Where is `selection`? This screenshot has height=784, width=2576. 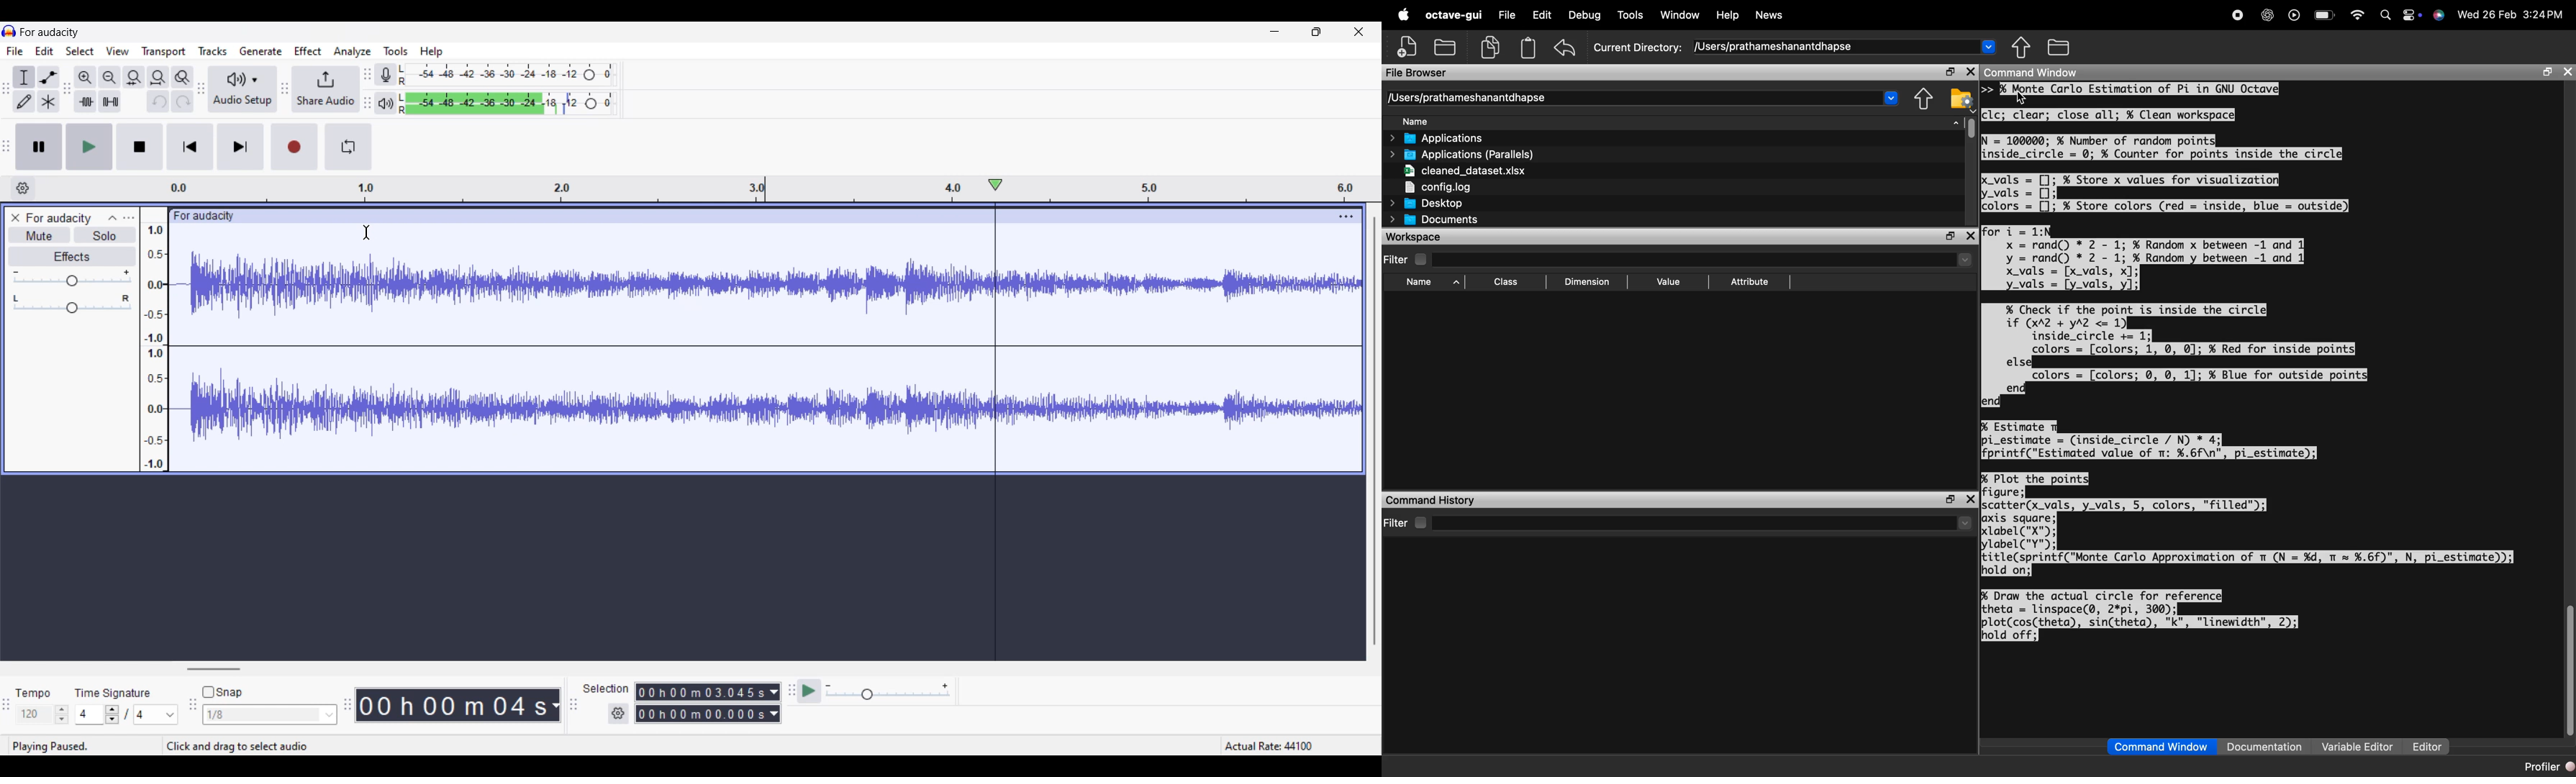
selection is located at coordinates (605, 688).